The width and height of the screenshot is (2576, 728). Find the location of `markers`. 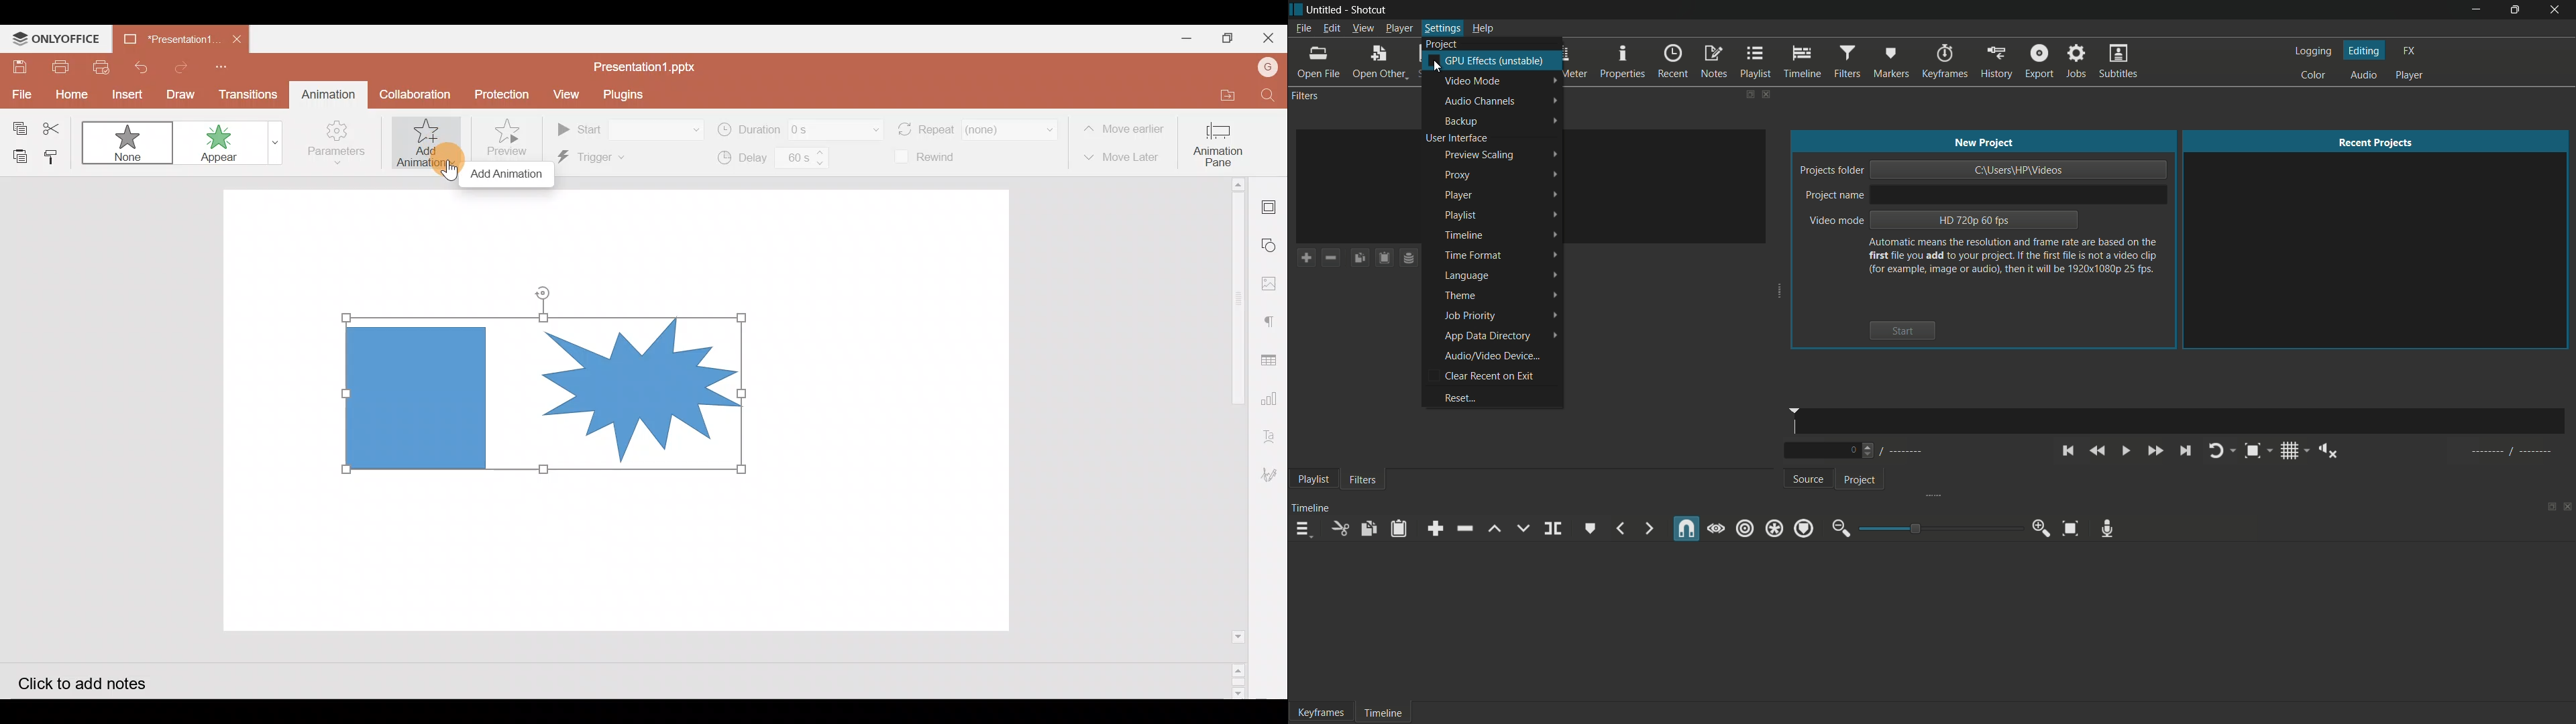

markers is located at coordinates (1891, 62).